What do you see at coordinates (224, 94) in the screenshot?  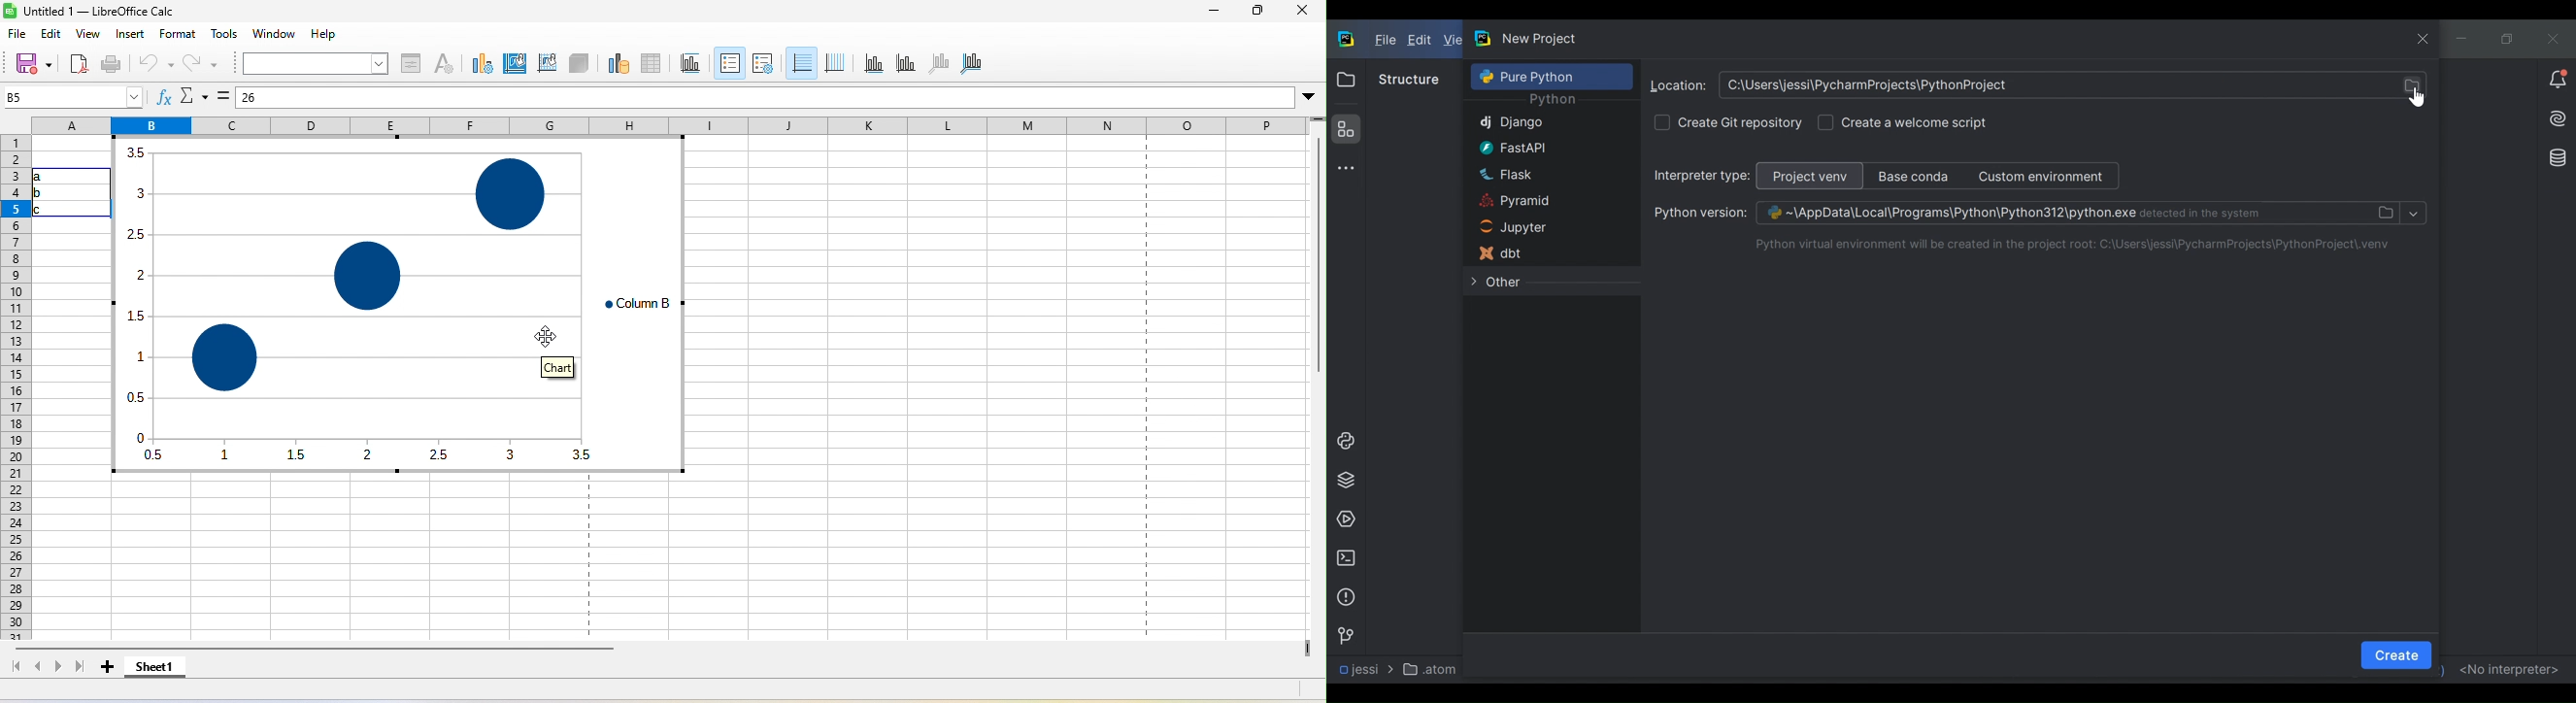 I see `formula` at bounding box center [224, 94].